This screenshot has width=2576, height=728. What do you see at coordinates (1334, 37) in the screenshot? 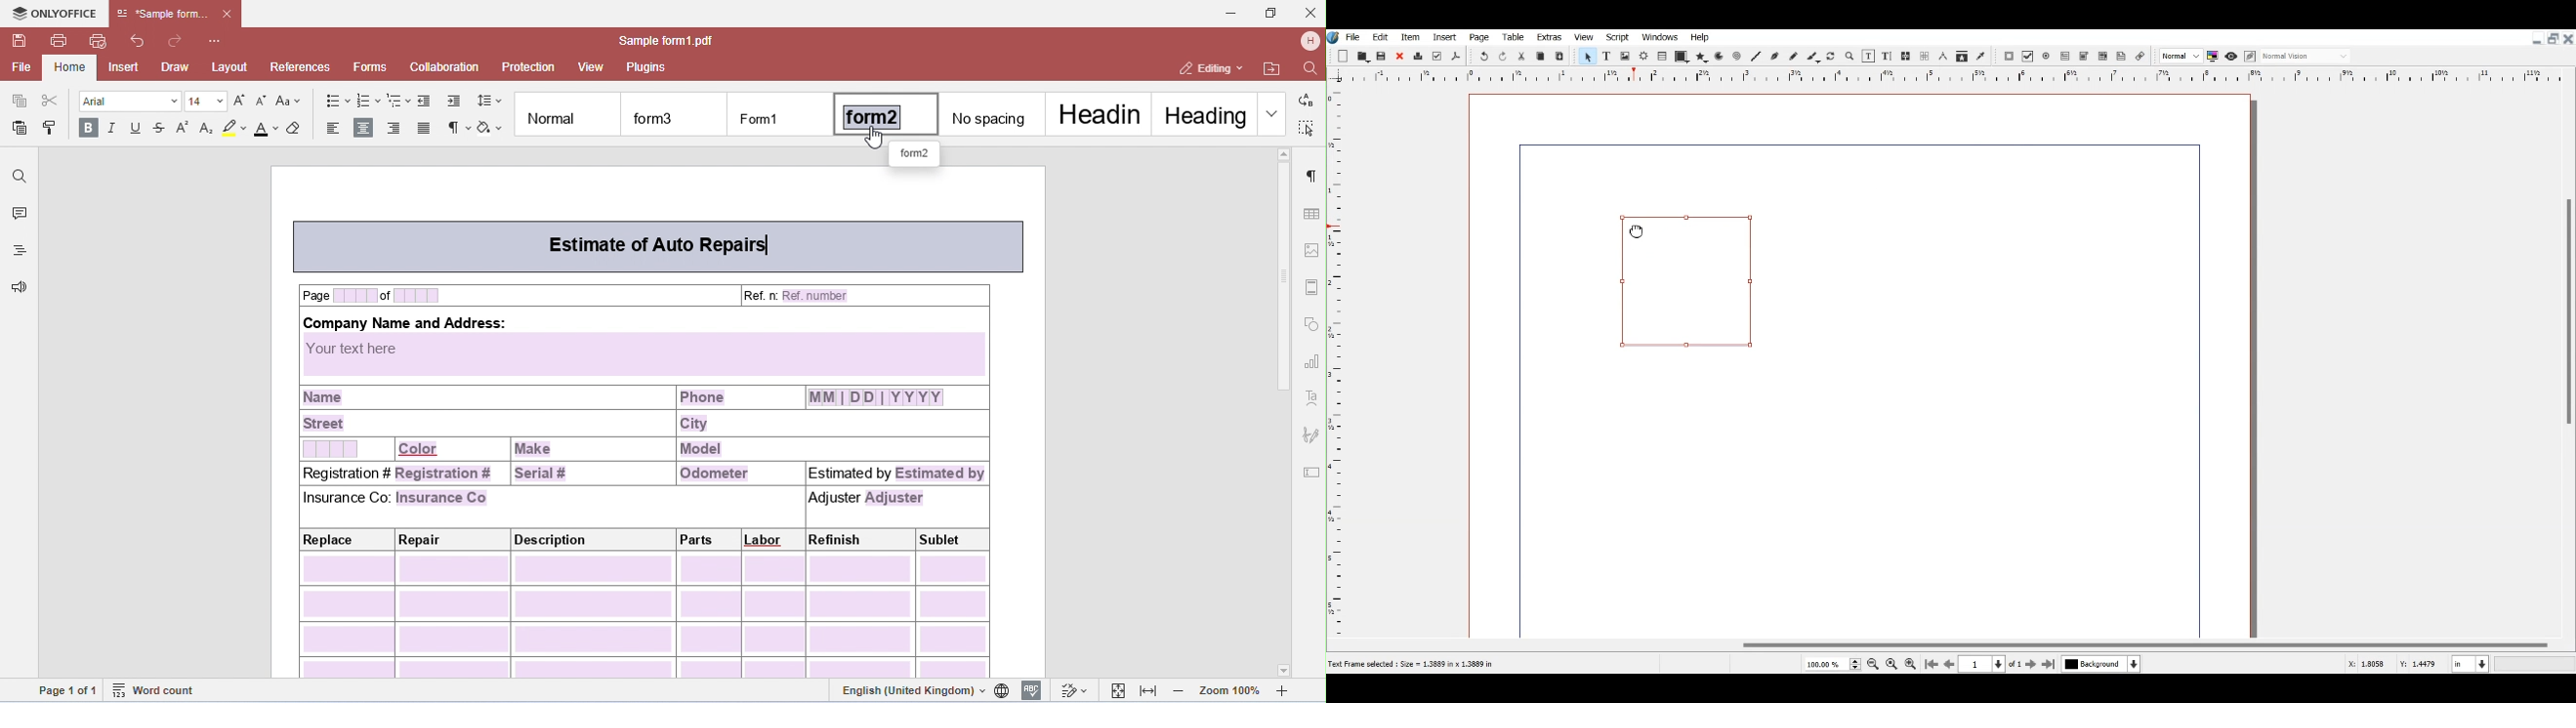
I see `Logo` at bounding box center [1334, 37].